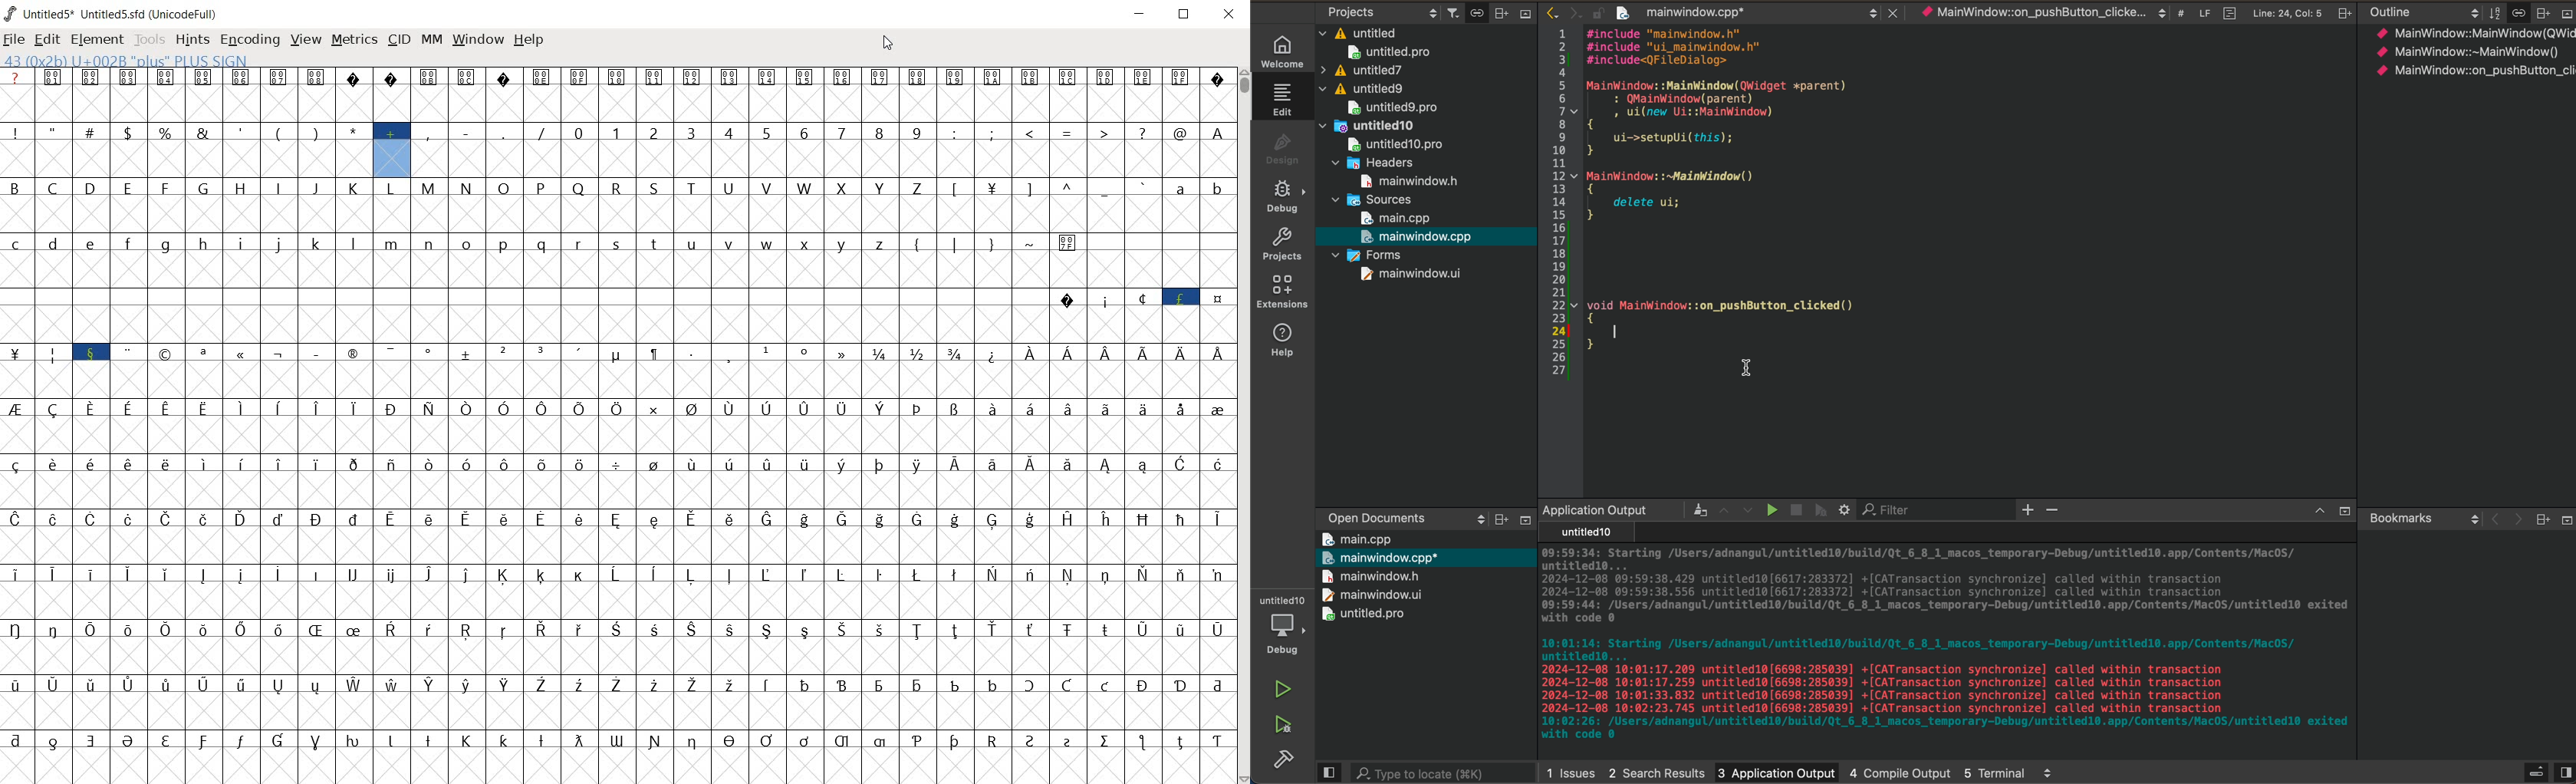 This screenshot has width=2576, height=784. I want to click on 1 issues, so click(1571, 771).